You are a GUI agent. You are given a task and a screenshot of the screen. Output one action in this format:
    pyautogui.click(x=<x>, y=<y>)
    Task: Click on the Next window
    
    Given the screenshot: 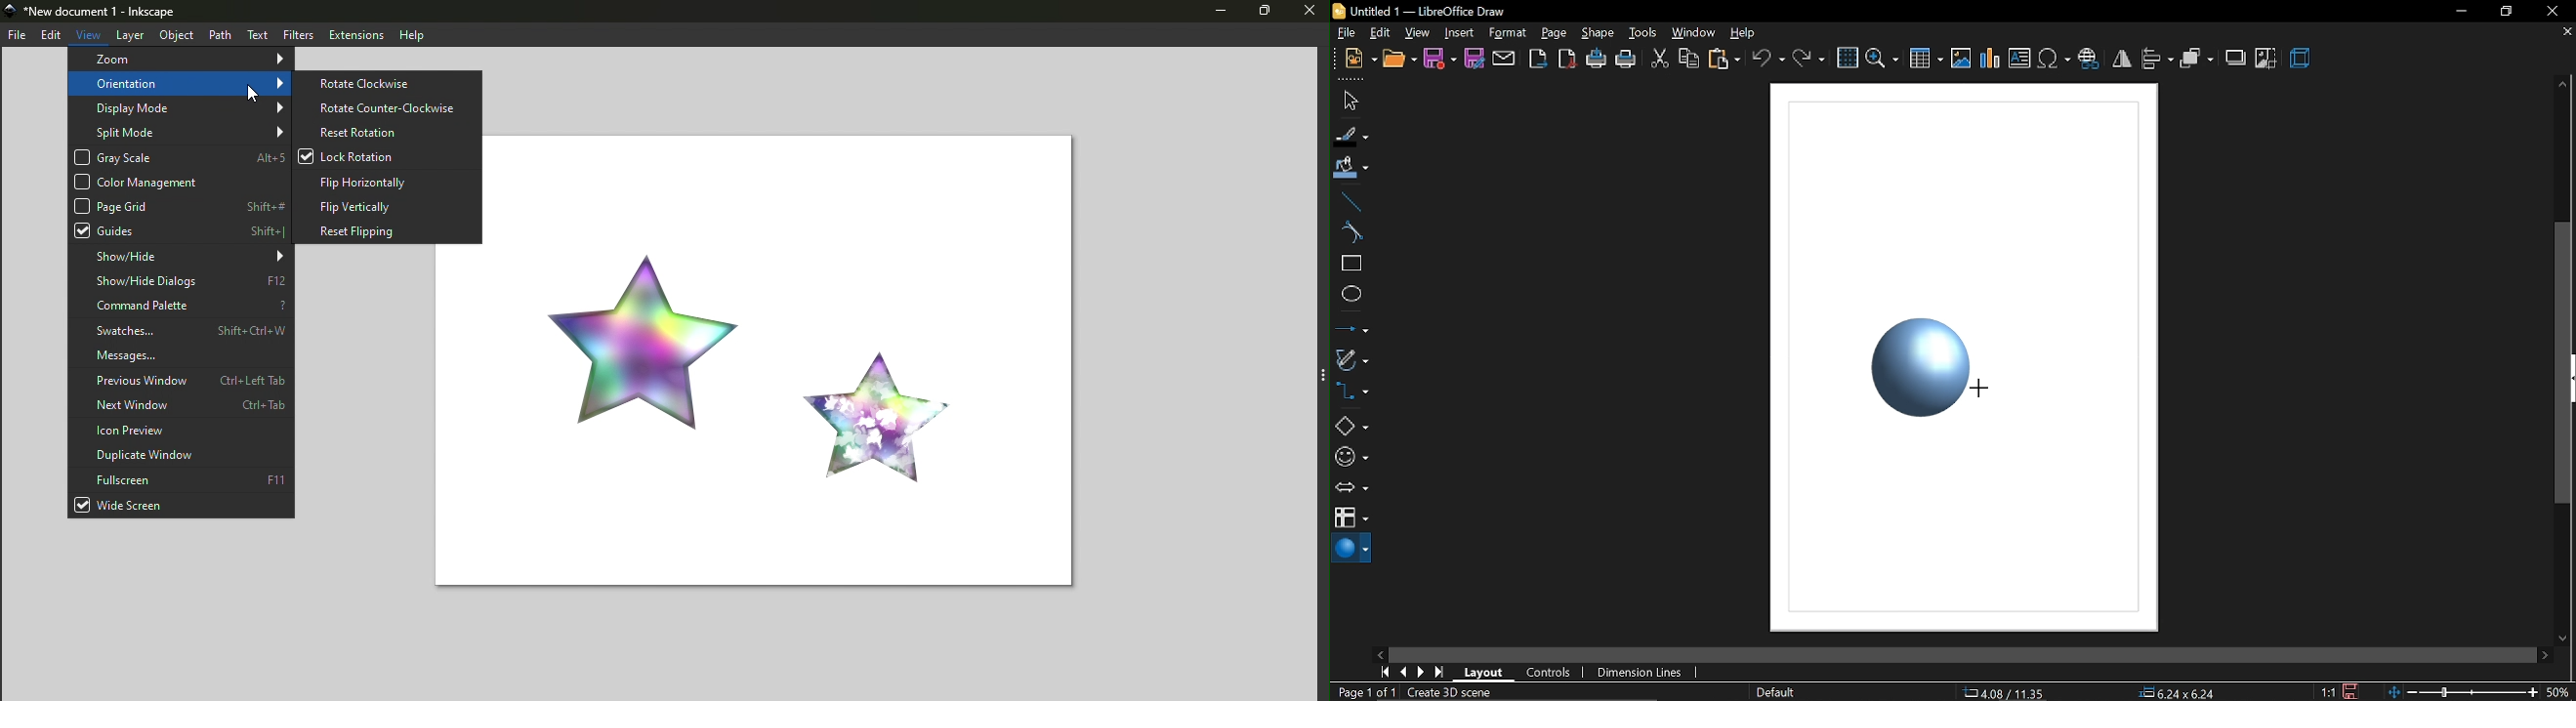 What is the action you would take?
    pyautogui.click(x=181, y=406)
    